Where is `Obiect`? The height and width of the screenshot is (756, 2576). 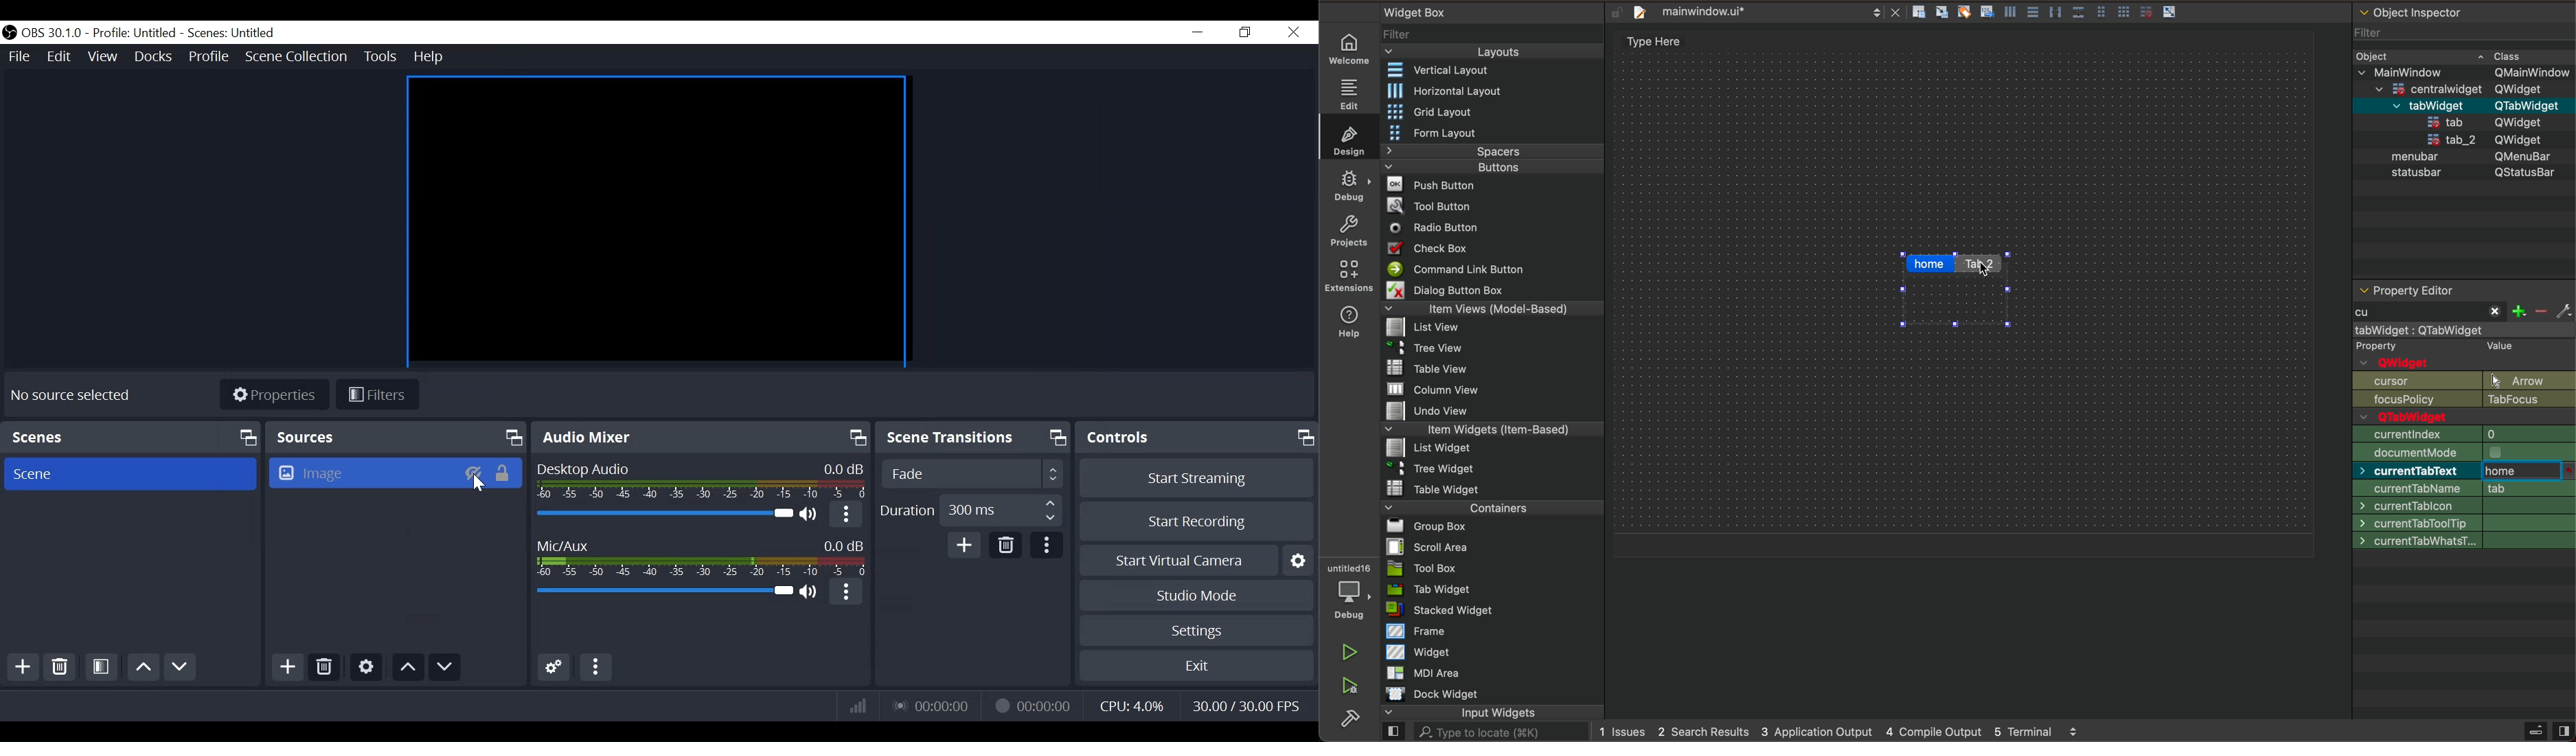
Obiect is located at coordinates (2373, 54).